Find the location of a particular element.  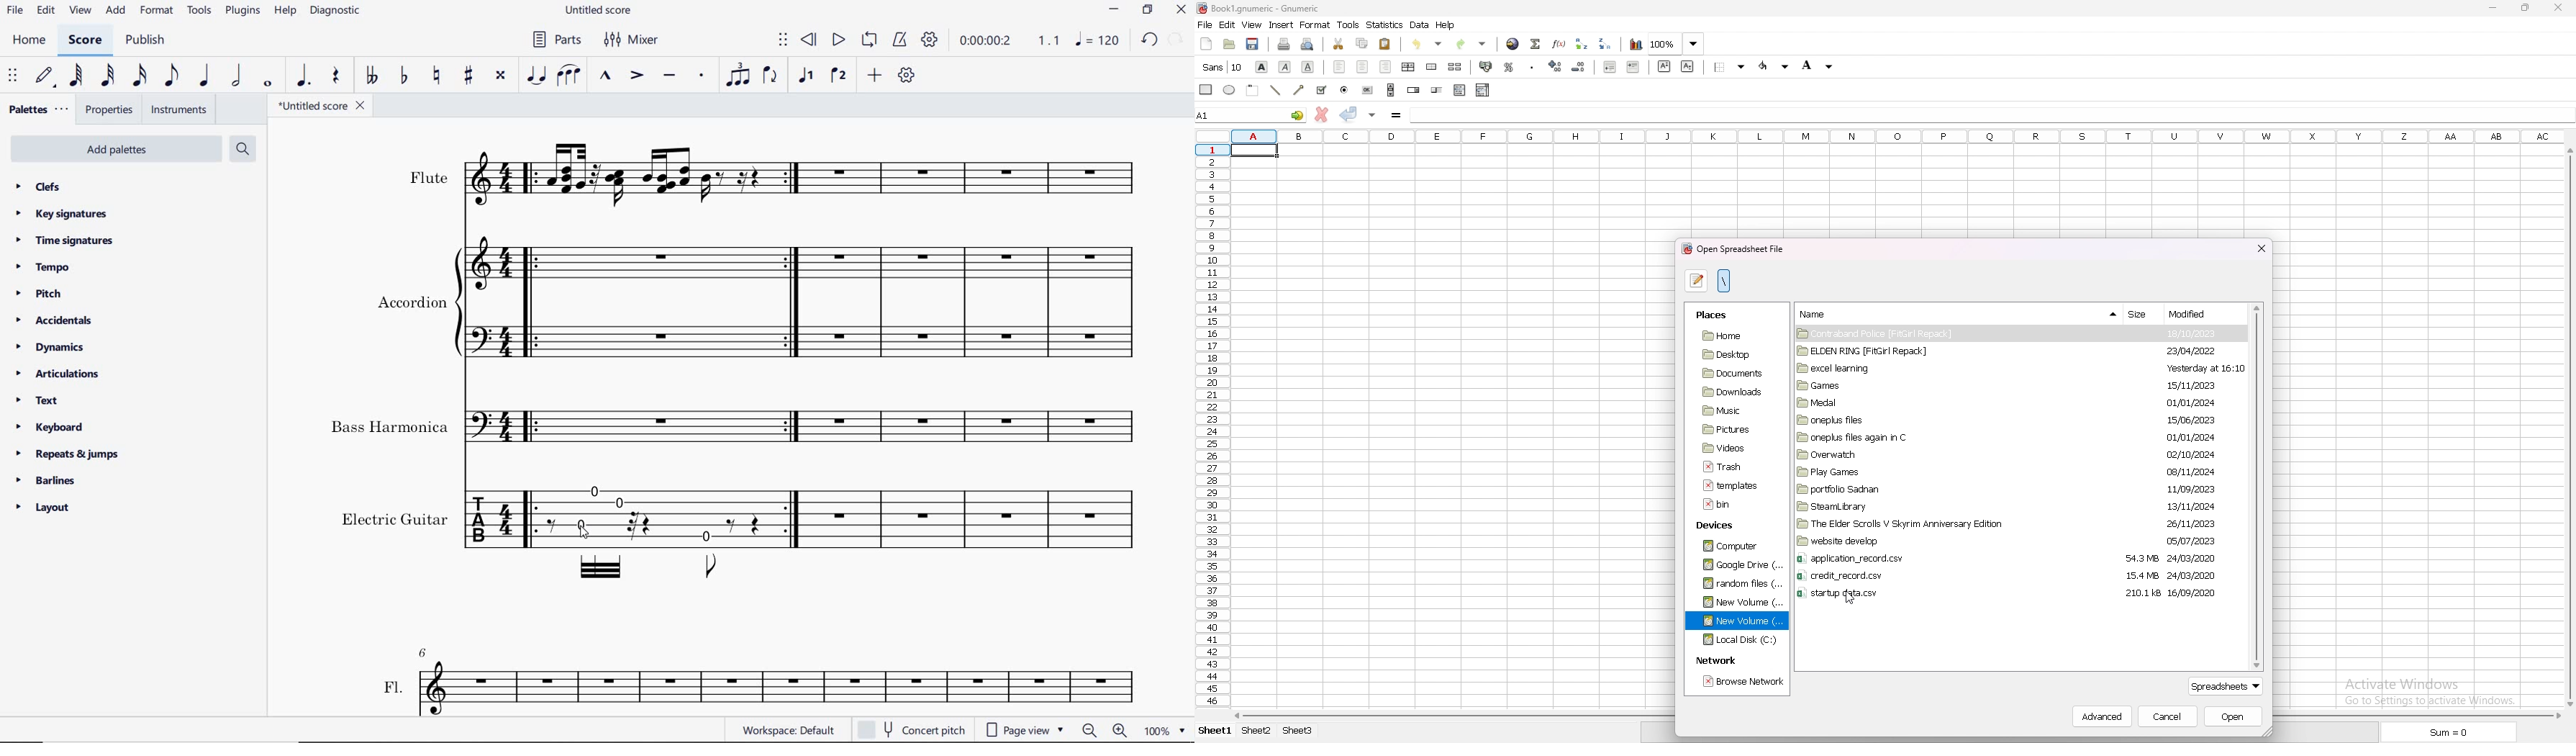

folder is located at coordinates (1732, 546).